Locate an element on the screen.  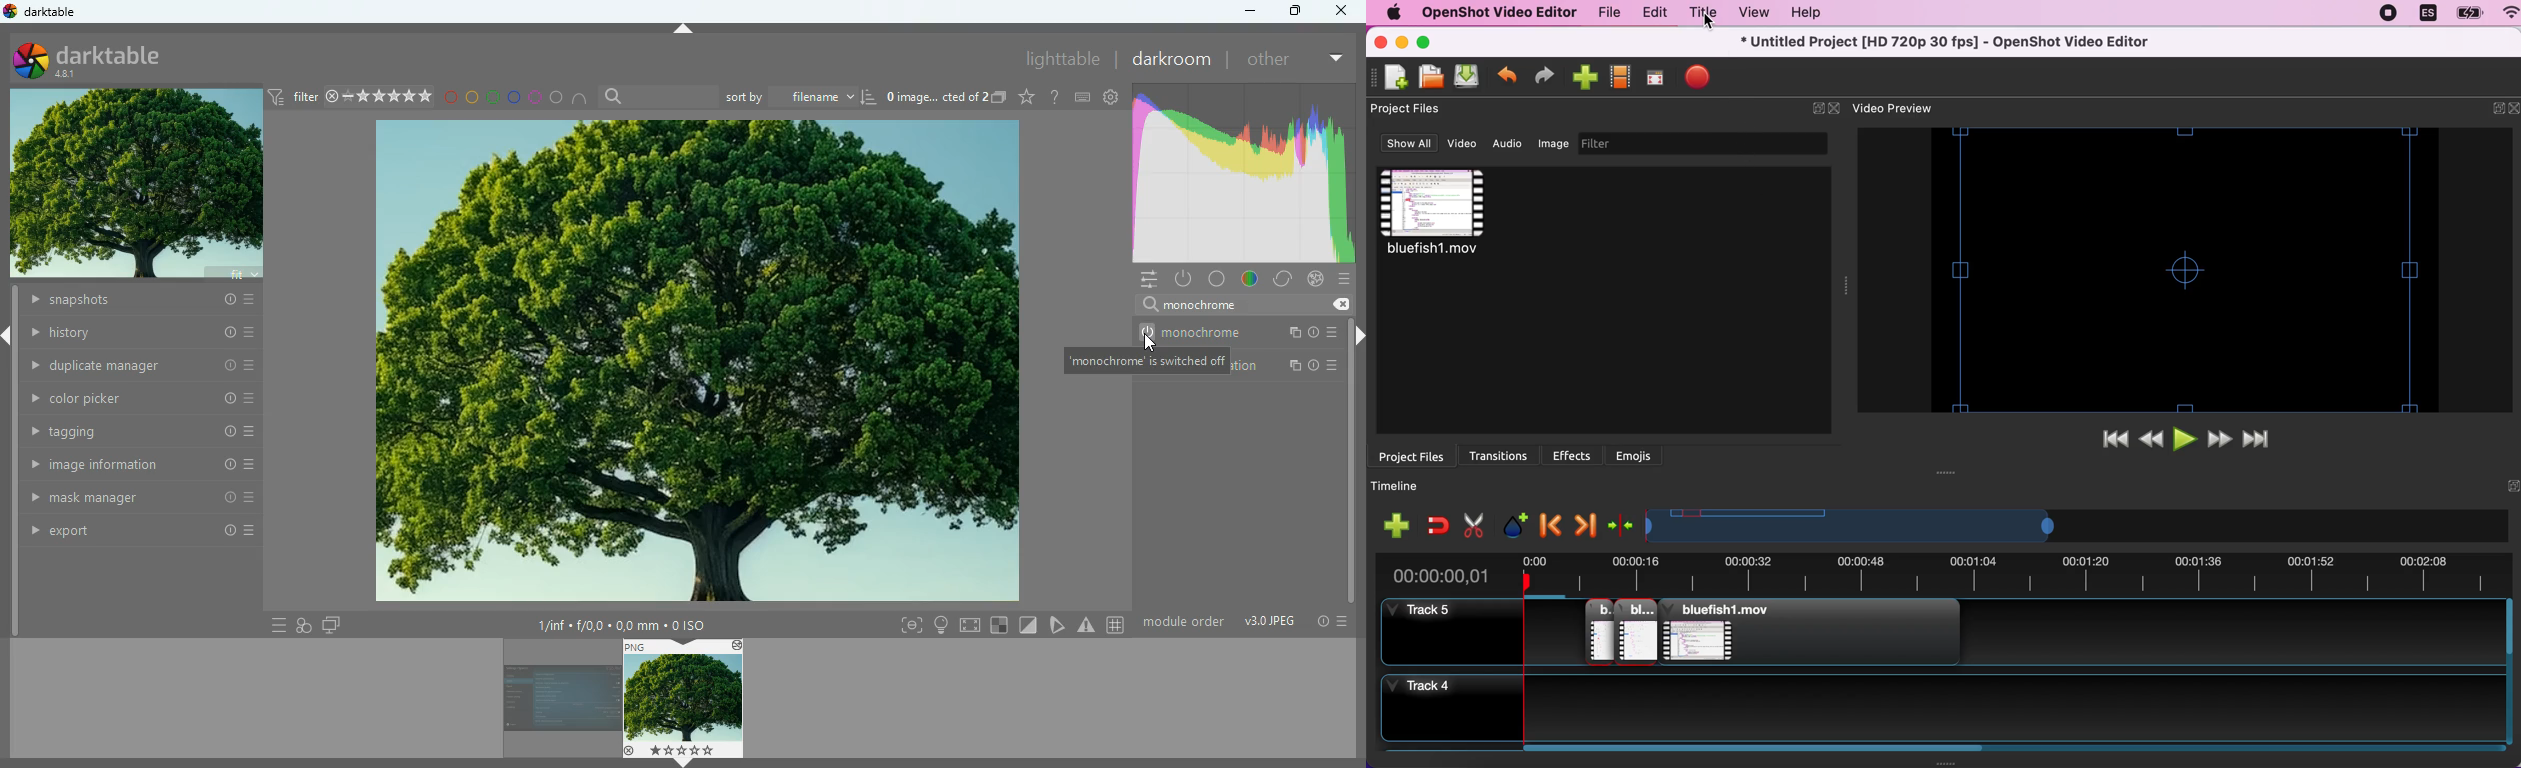
redo is located at coordinates (1544, 77).